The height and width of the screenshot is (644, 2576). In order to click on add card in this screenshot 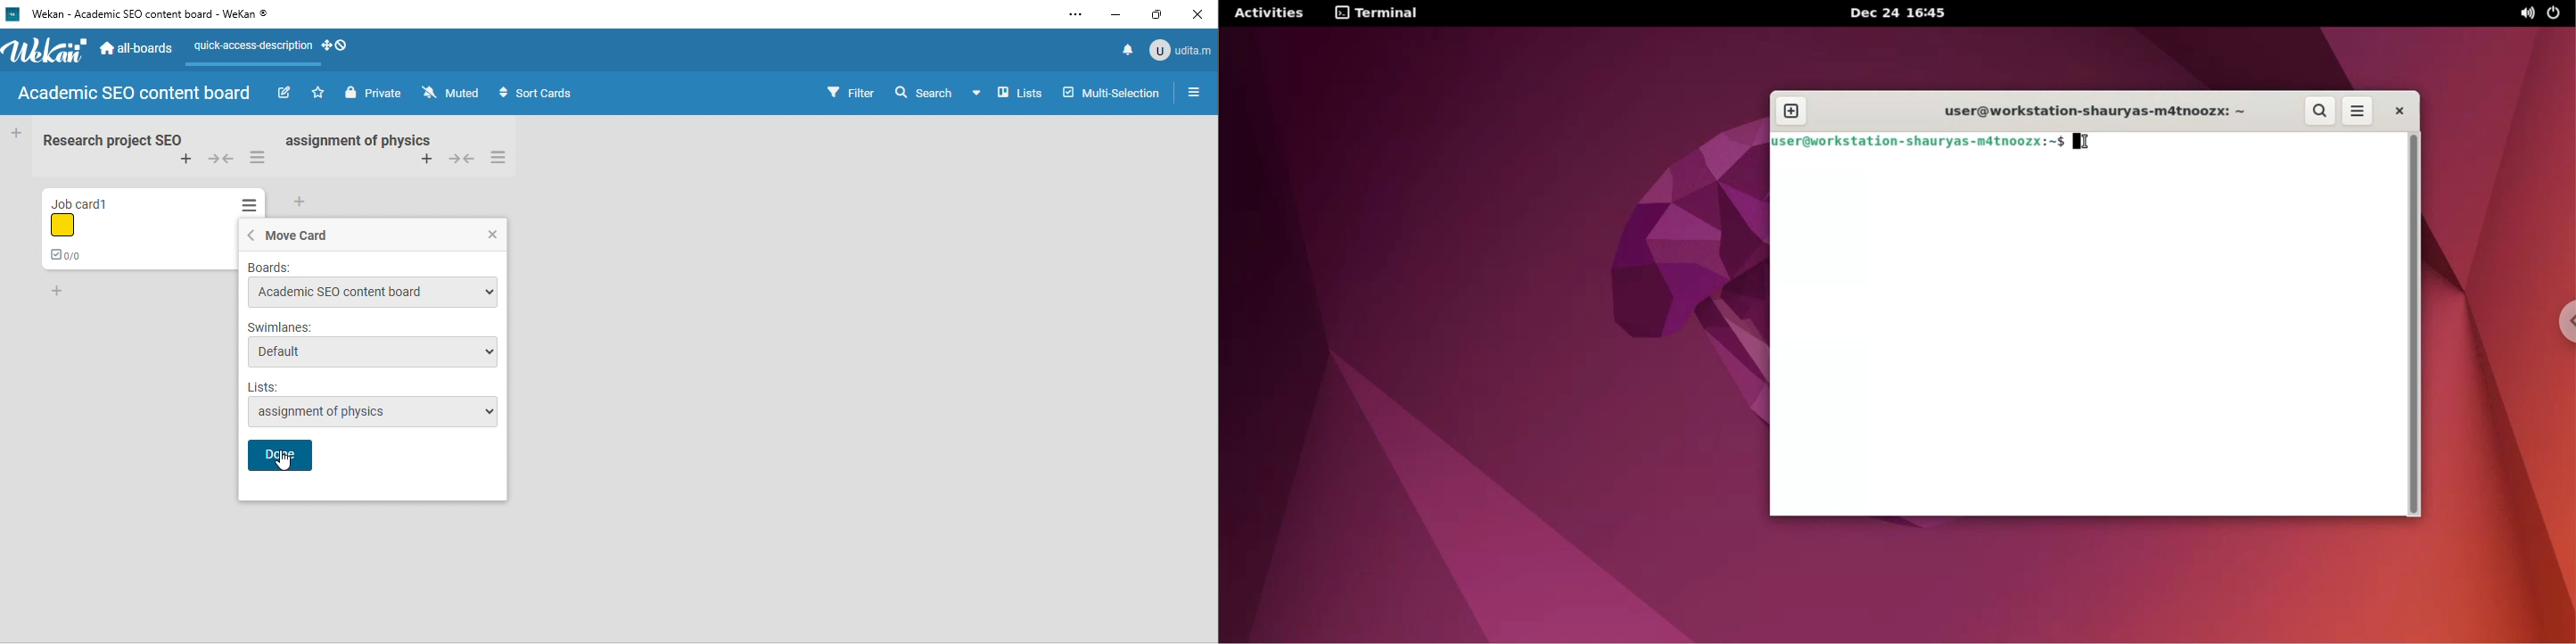, I will do `click(427, 163)`.